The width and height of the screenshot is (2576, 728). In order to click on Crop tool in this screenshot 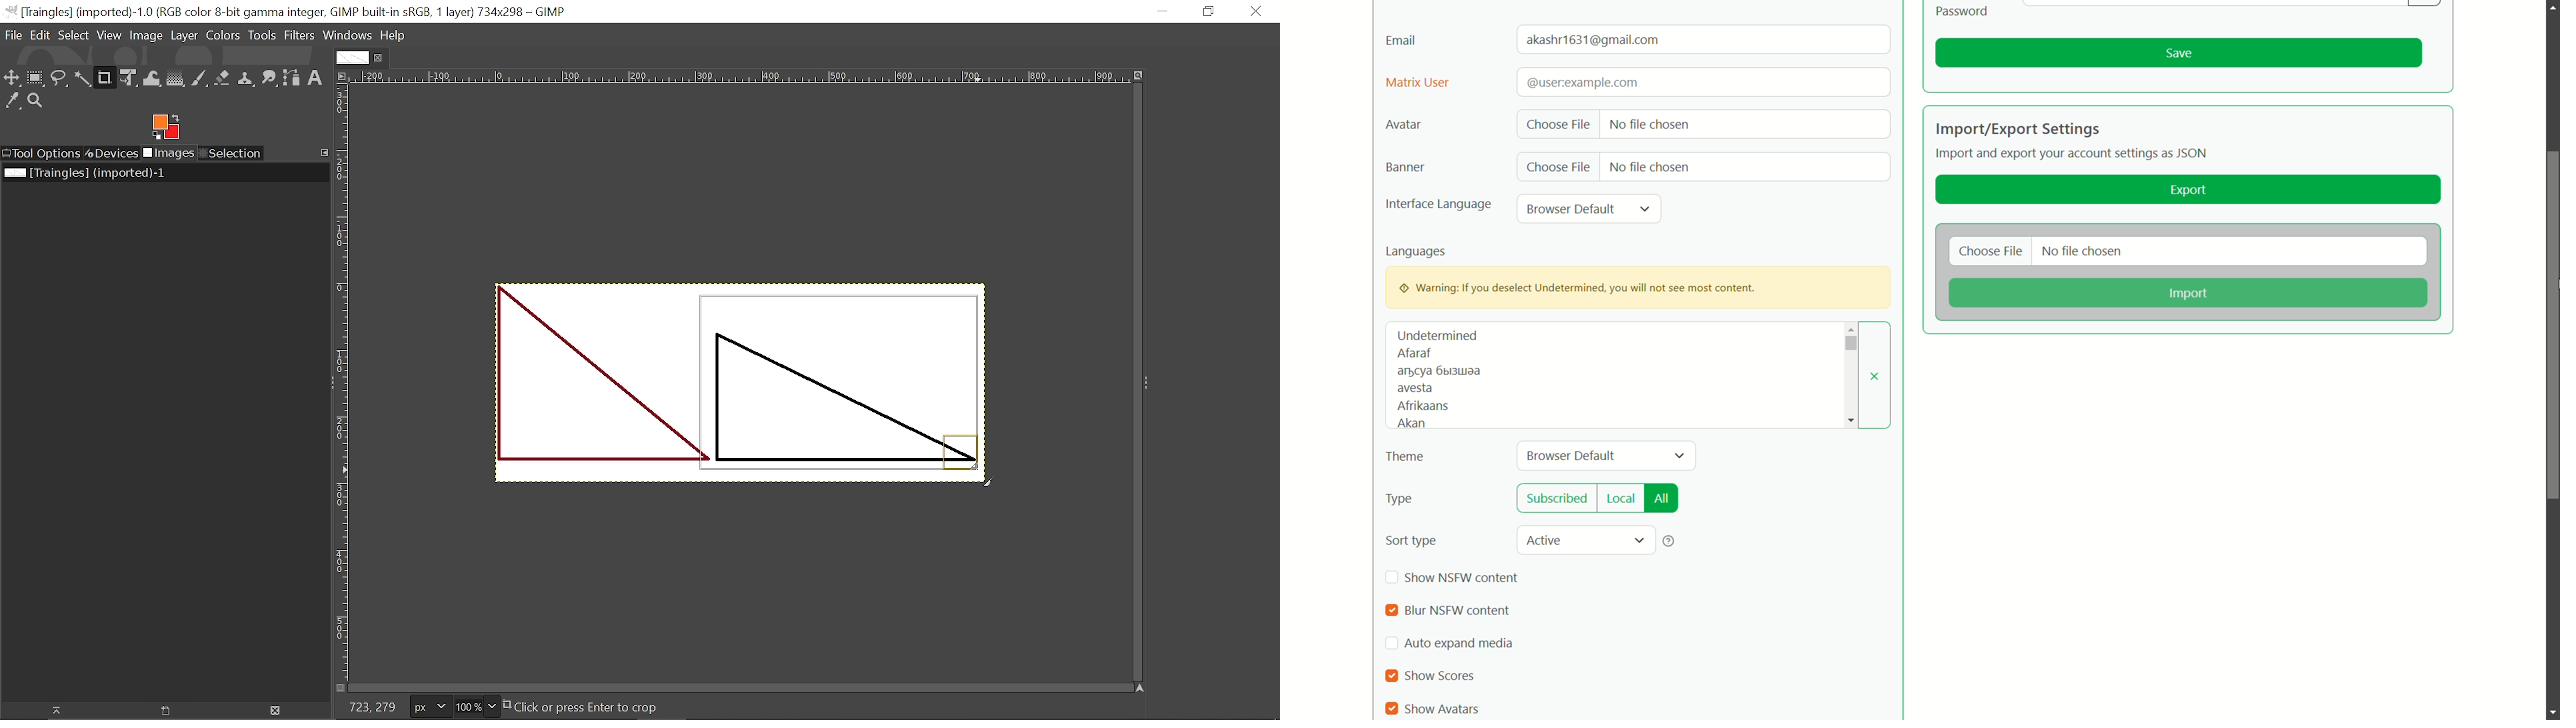, I will do `click(105, 79)`.